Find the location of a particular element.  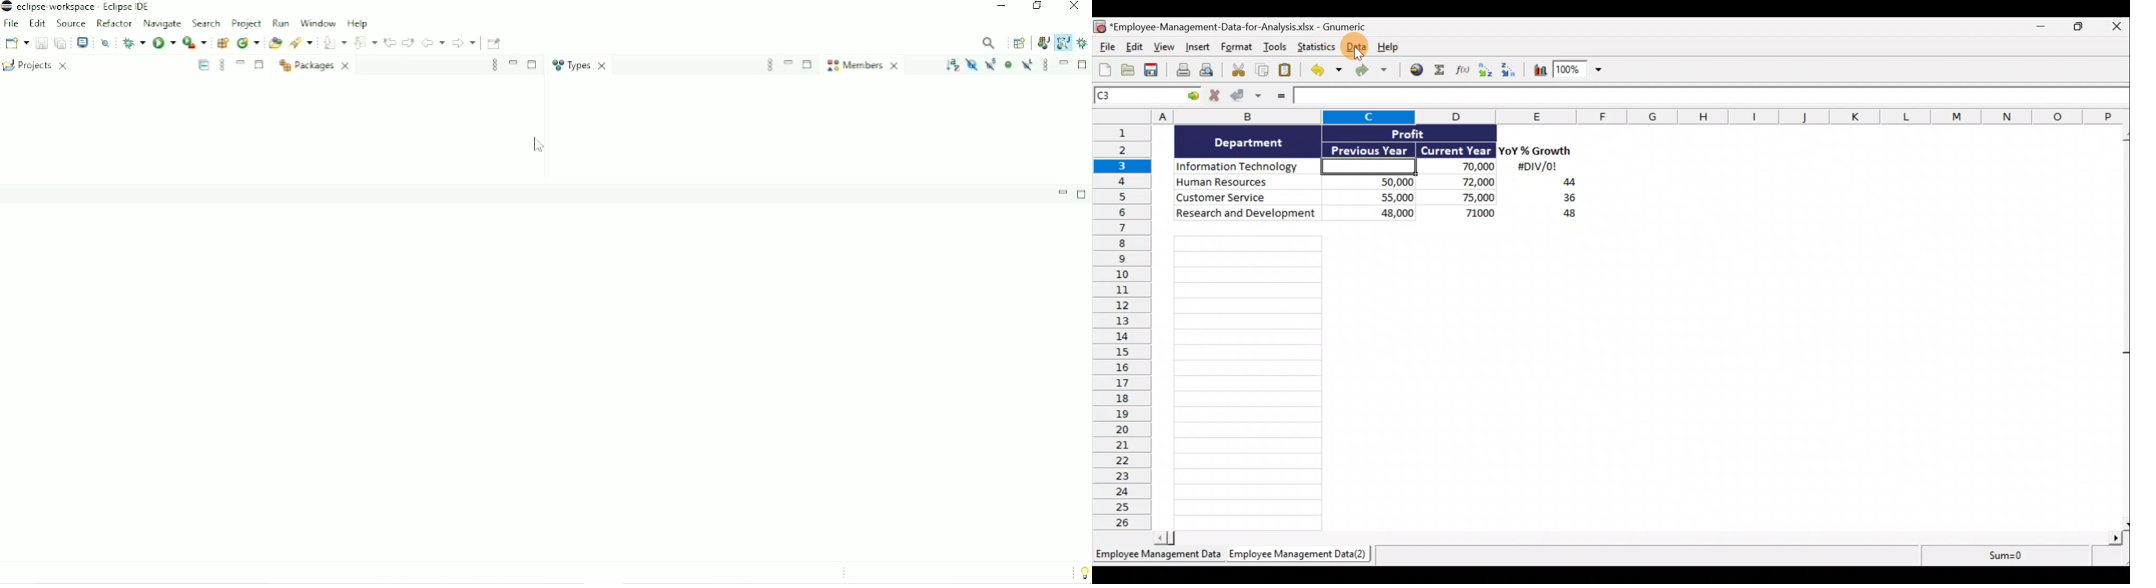

Insert is located at coordinates (1200, 49).